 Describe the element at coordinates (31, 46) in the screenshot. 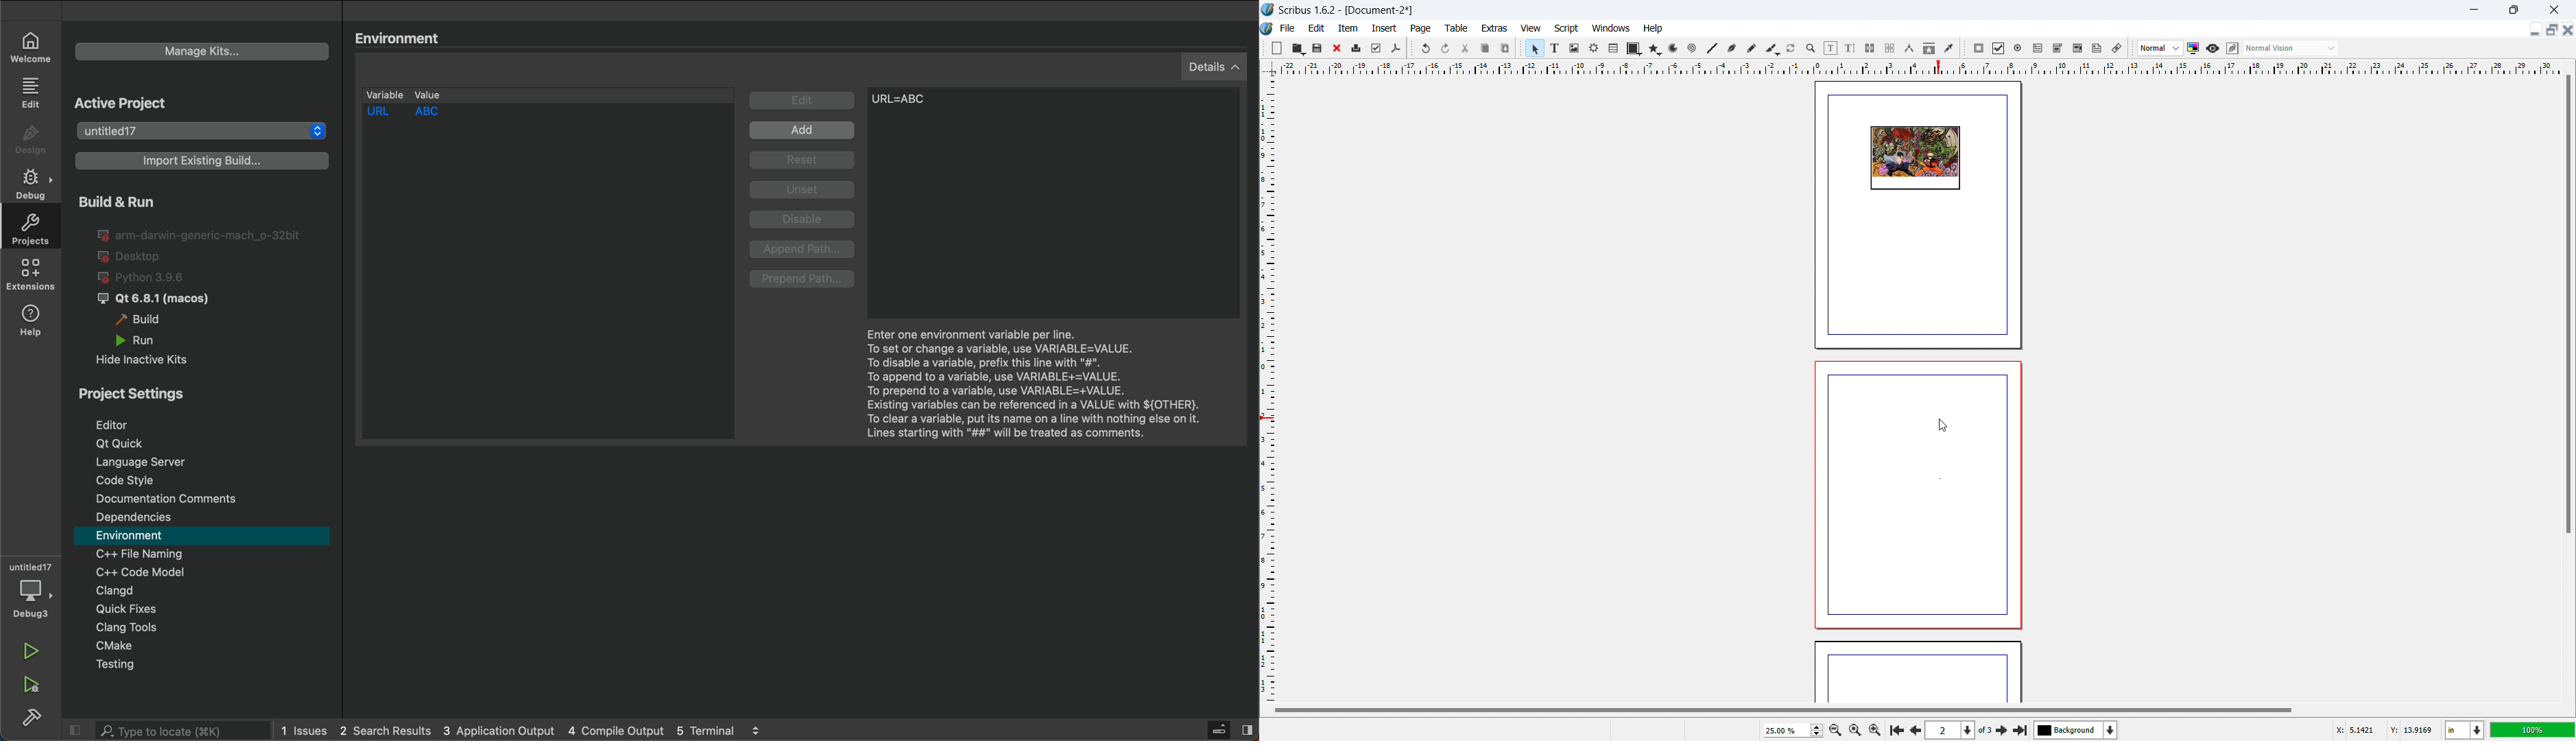

I see `welcome` at that location.